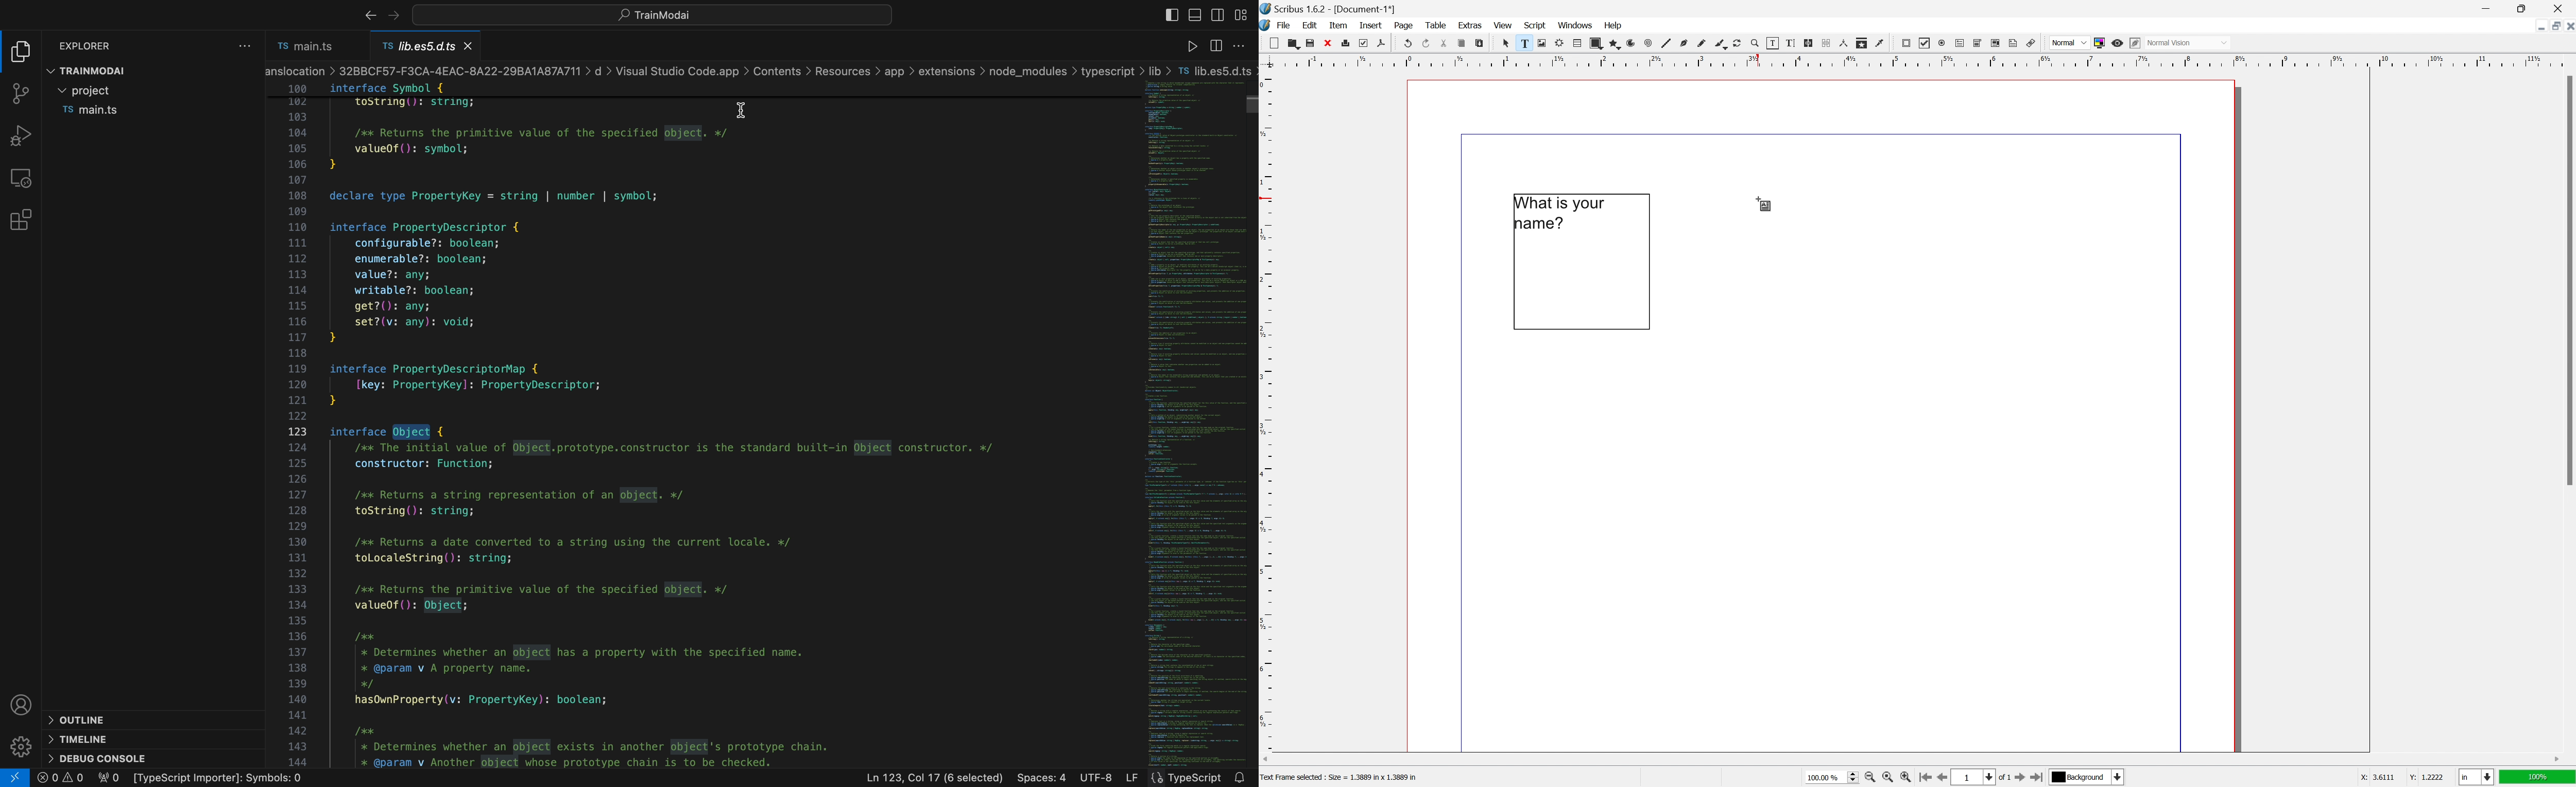  Describe the element at coordinates (1737, 44) in the screenshot. I see `rotate item` at that location.